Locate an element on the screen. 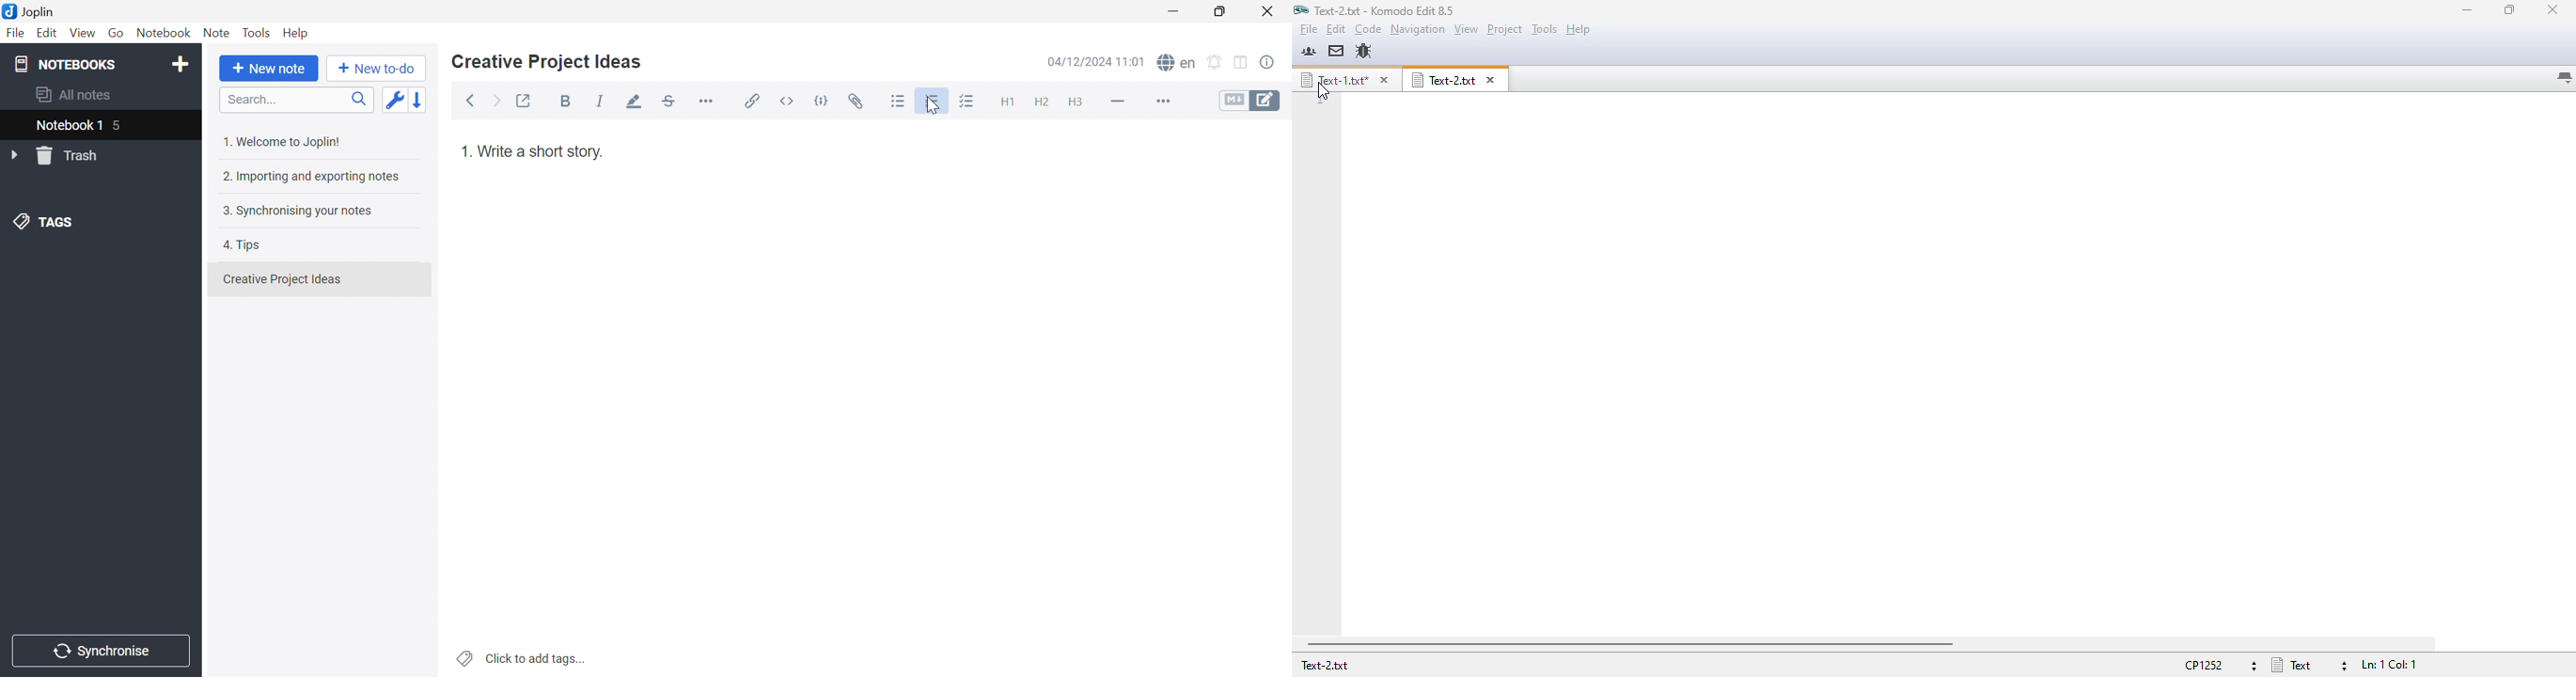  2. Importing and exporting notes is located at coordinates (314, 178).